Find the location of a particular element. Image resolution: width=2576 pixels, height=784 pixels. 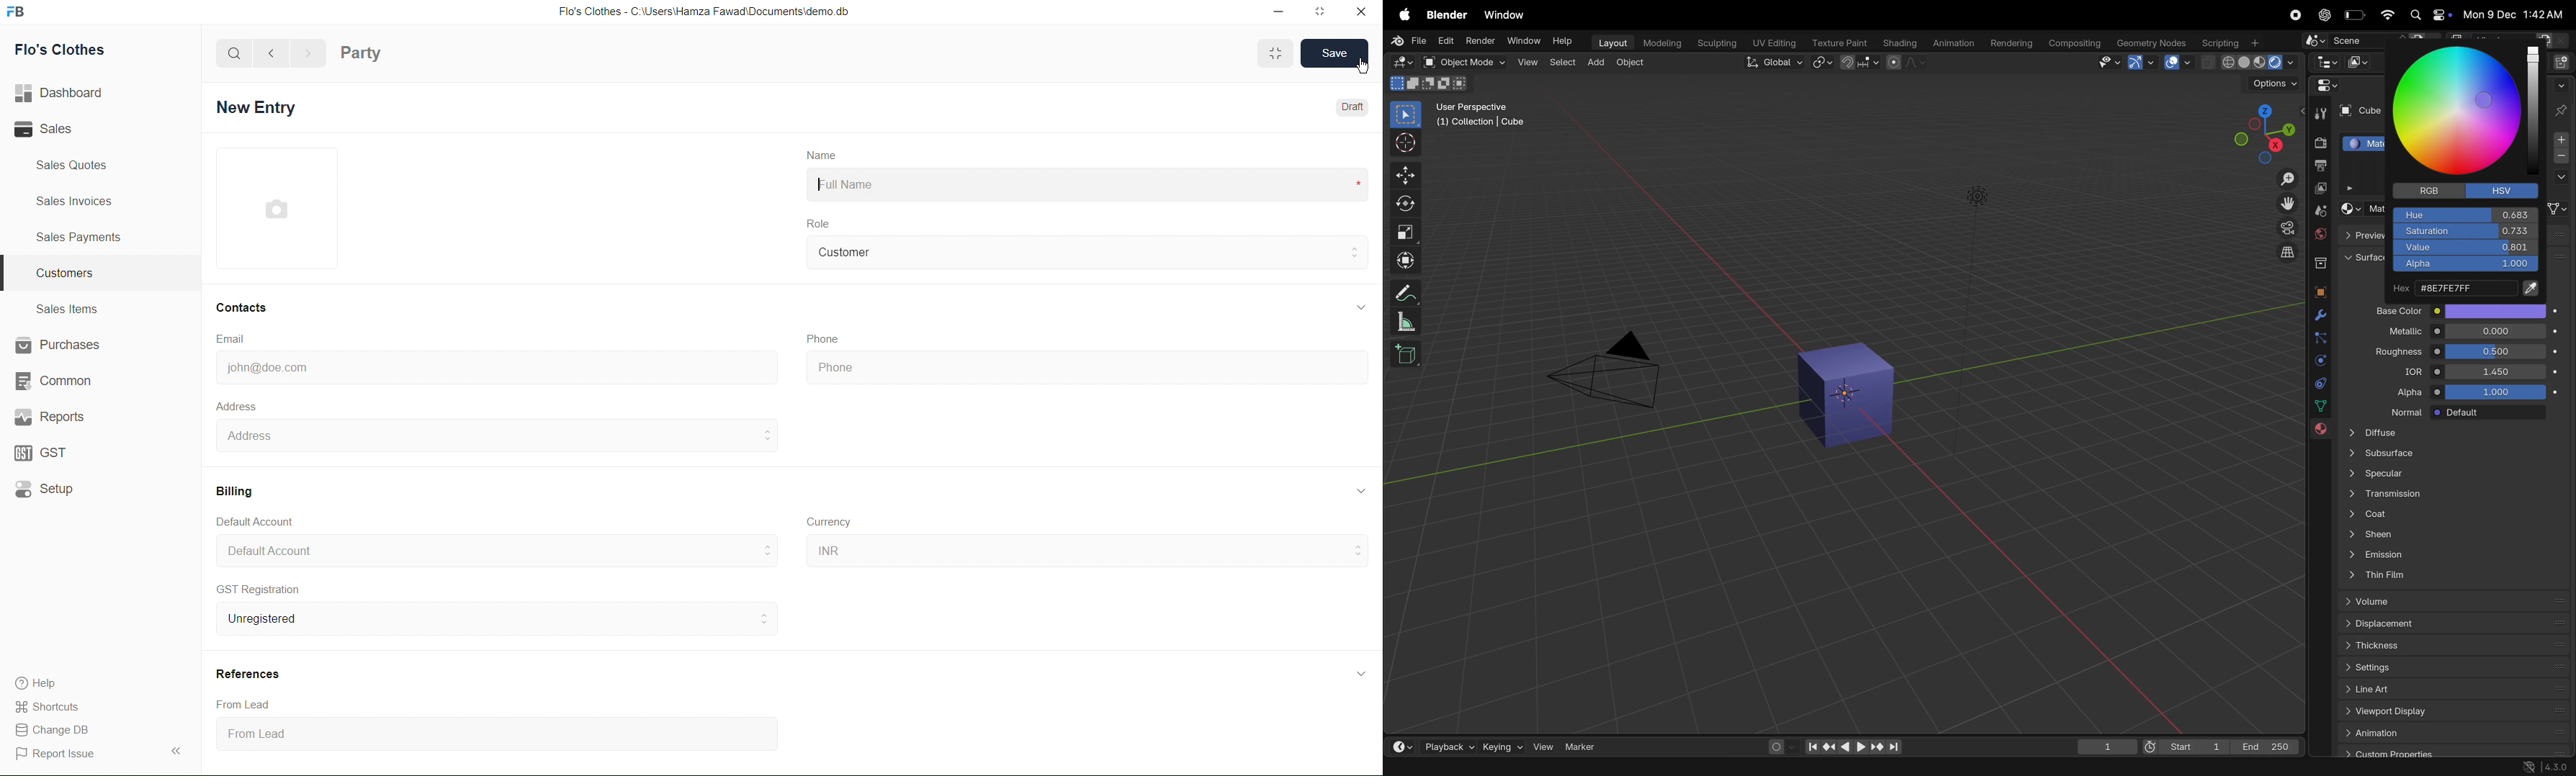

Report Issue is located at coordinates (55, 754).